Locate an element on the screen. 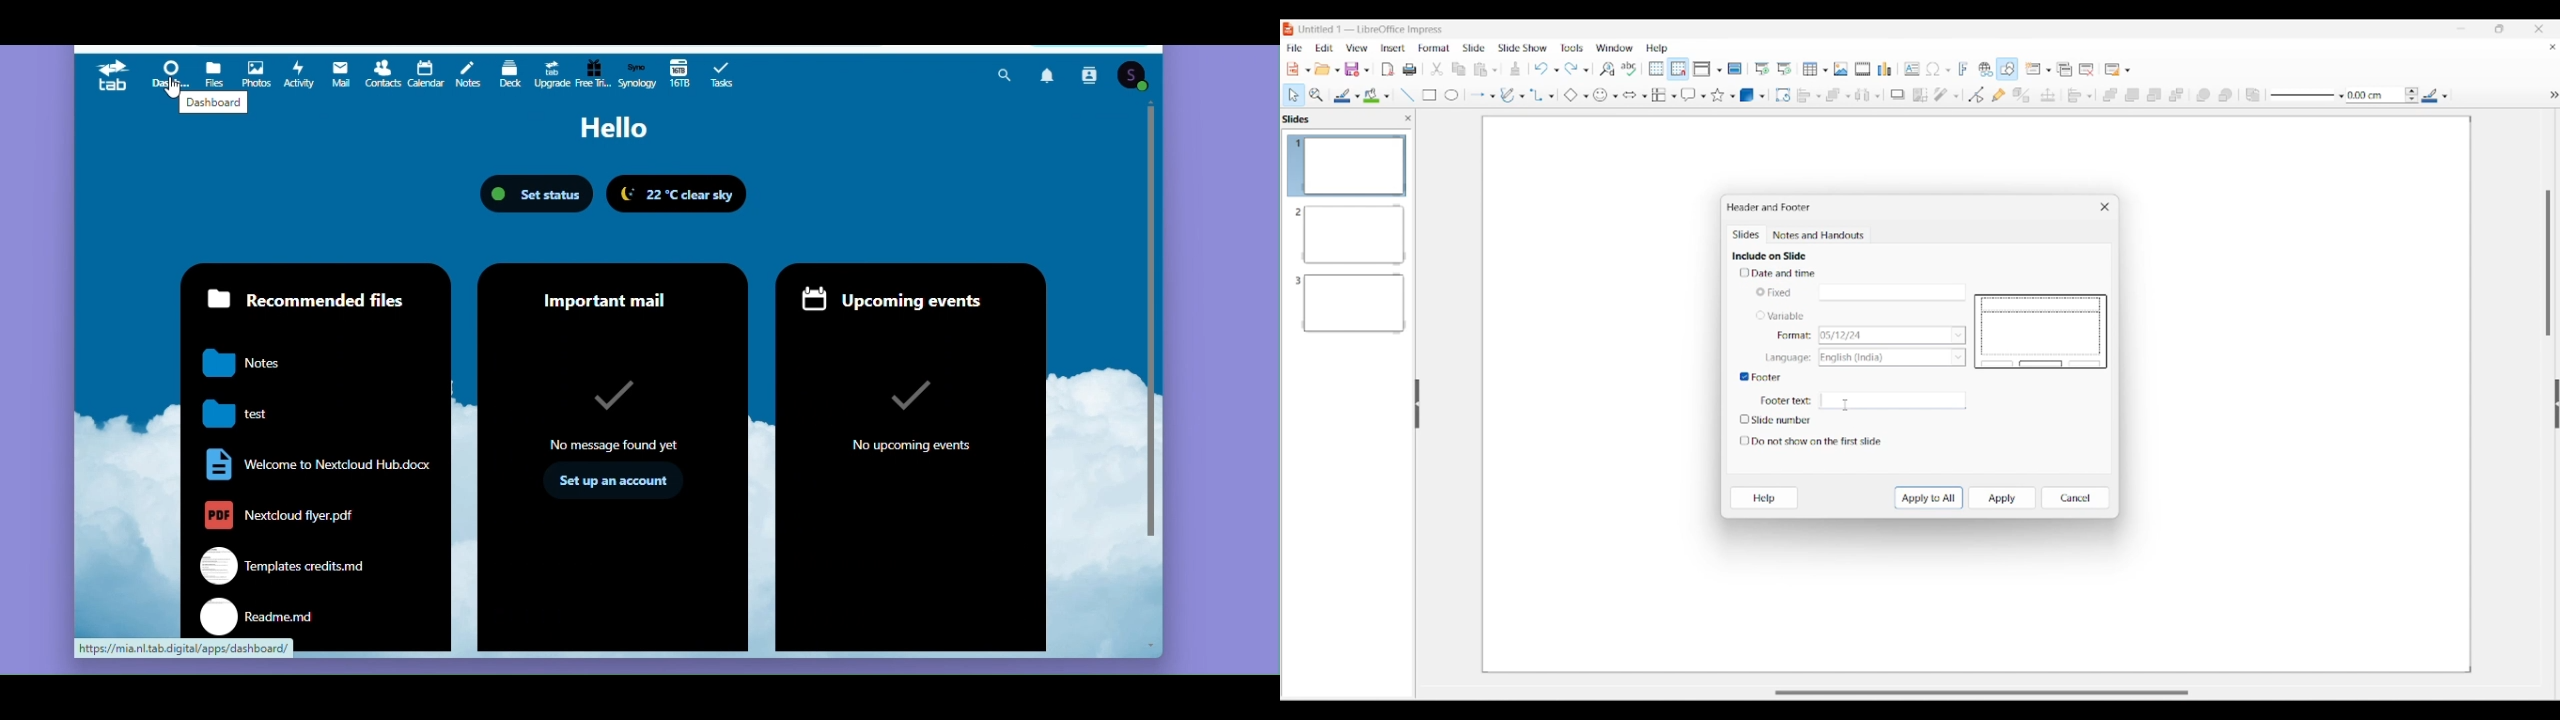 Image resolution: width=2576 pixels, height=728 pixels. 22 degree Celsius clear Sky is located at coordinates (680, 193).